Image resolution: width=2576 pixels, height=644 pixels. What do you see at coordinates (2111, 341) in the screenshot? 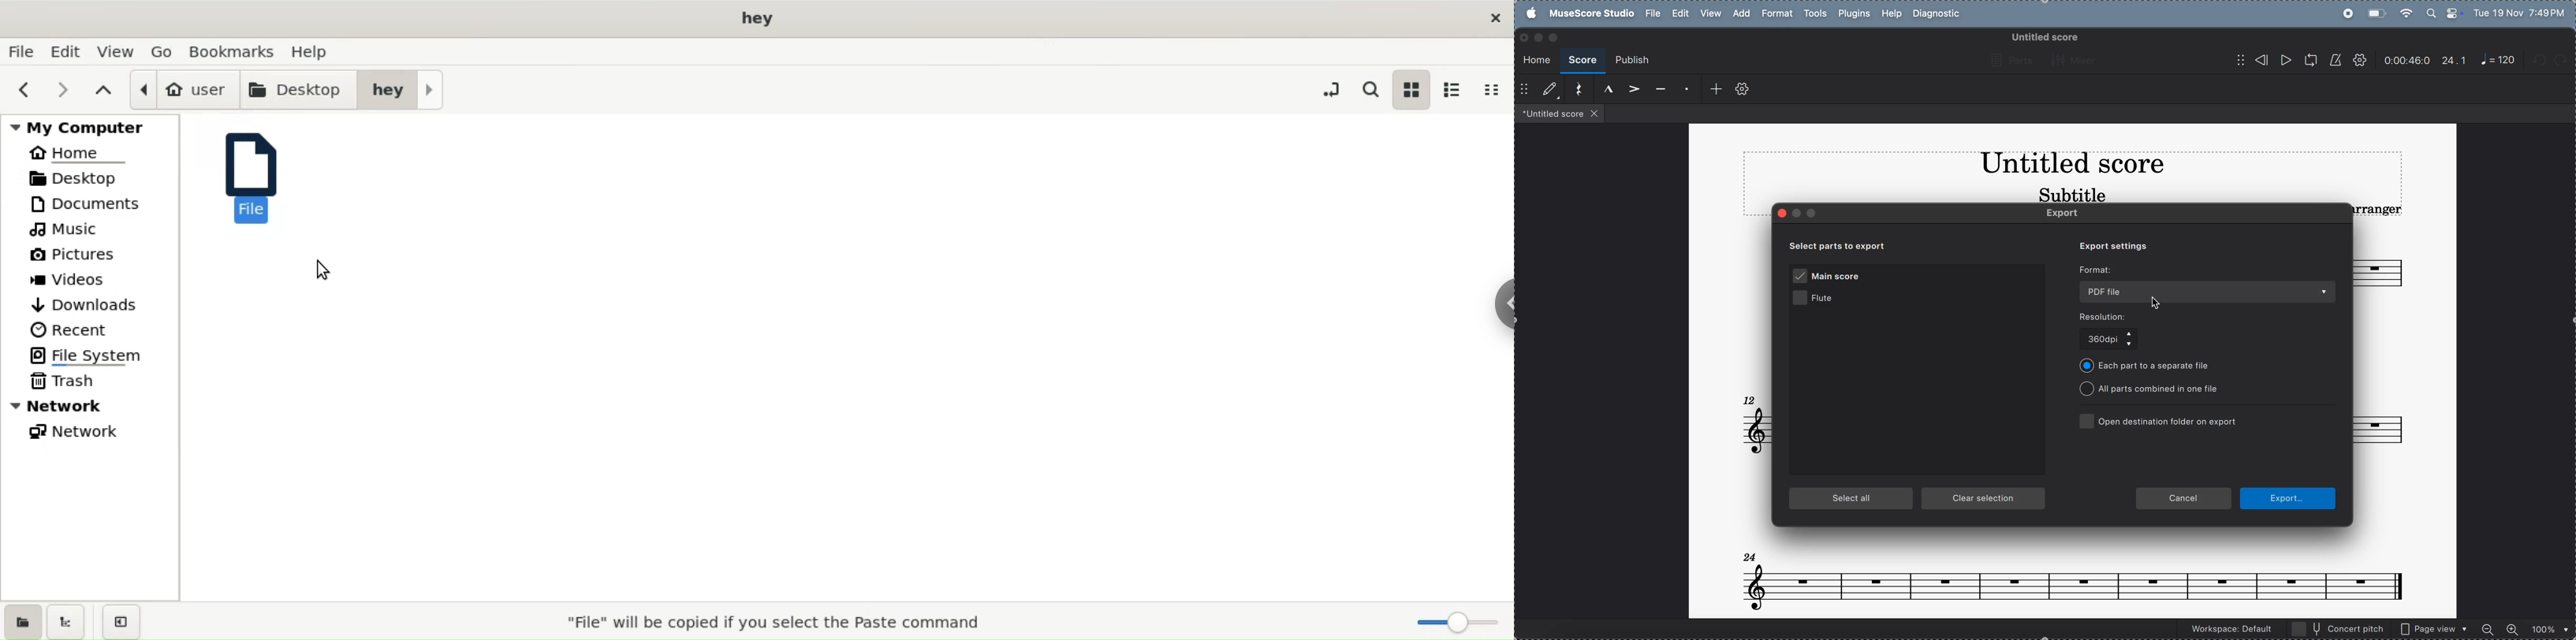
I see `360 dpi` at bounding box center [2111, 341].